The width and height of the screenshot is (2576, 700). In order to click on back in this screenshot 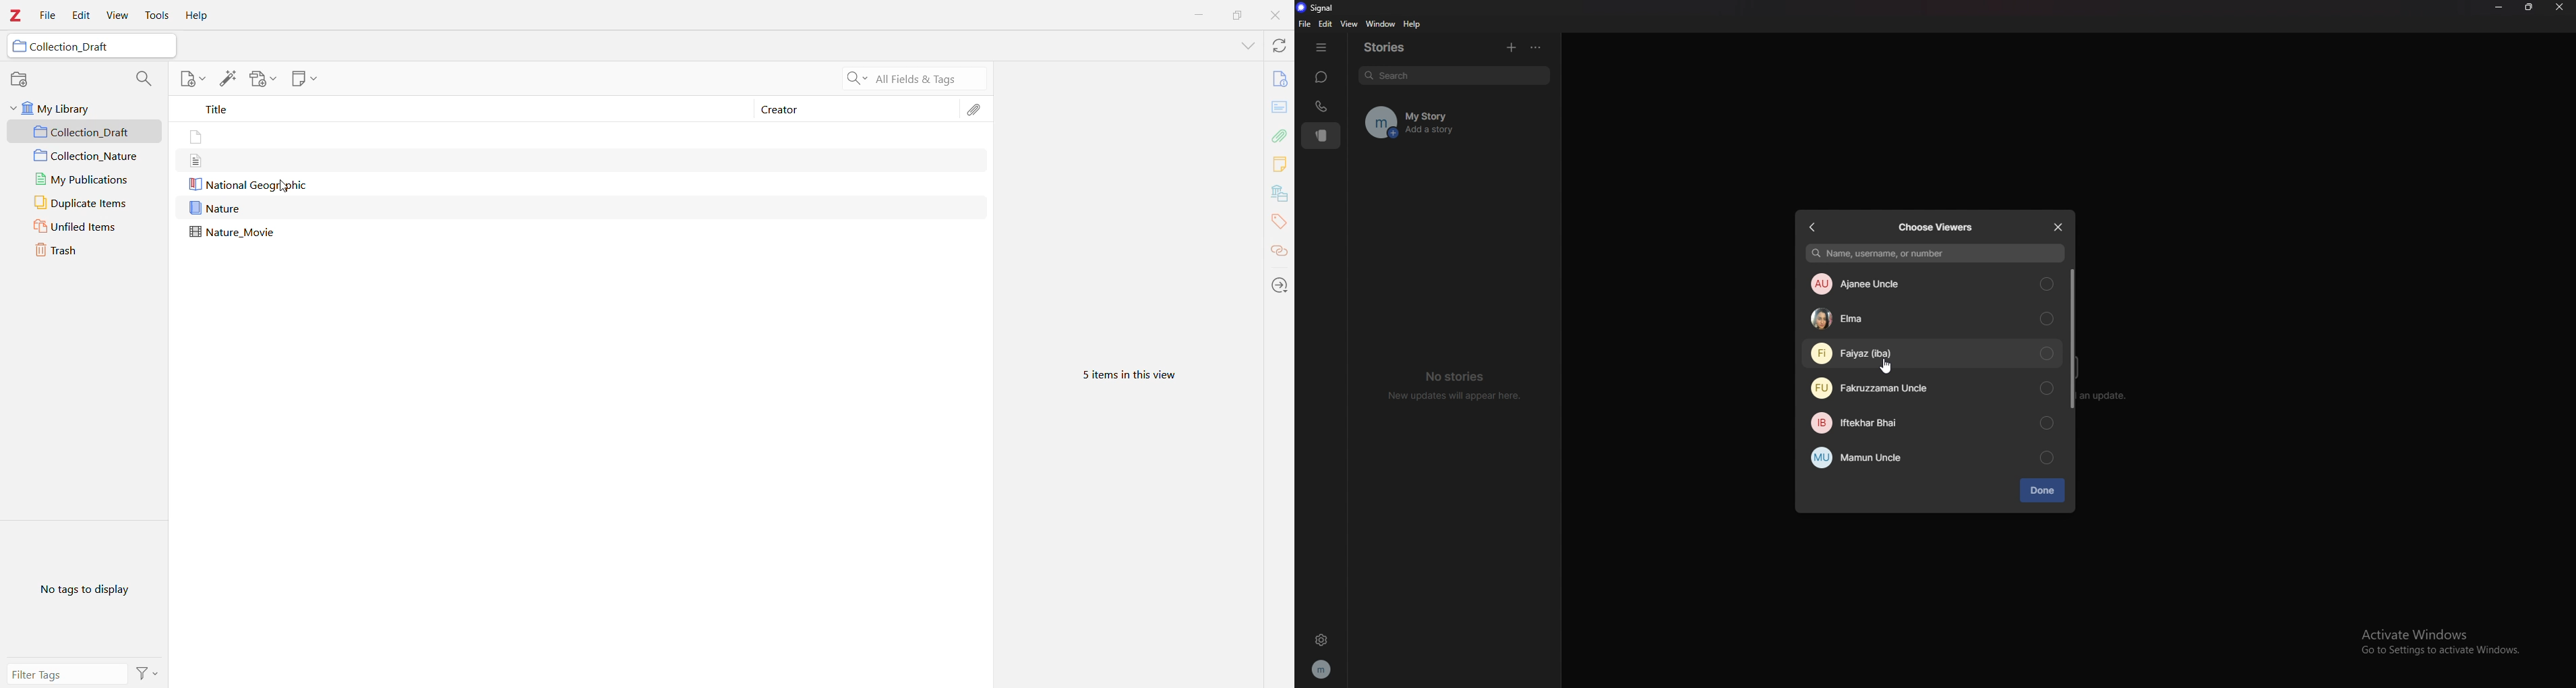, I will do `click(1811, 228)`.